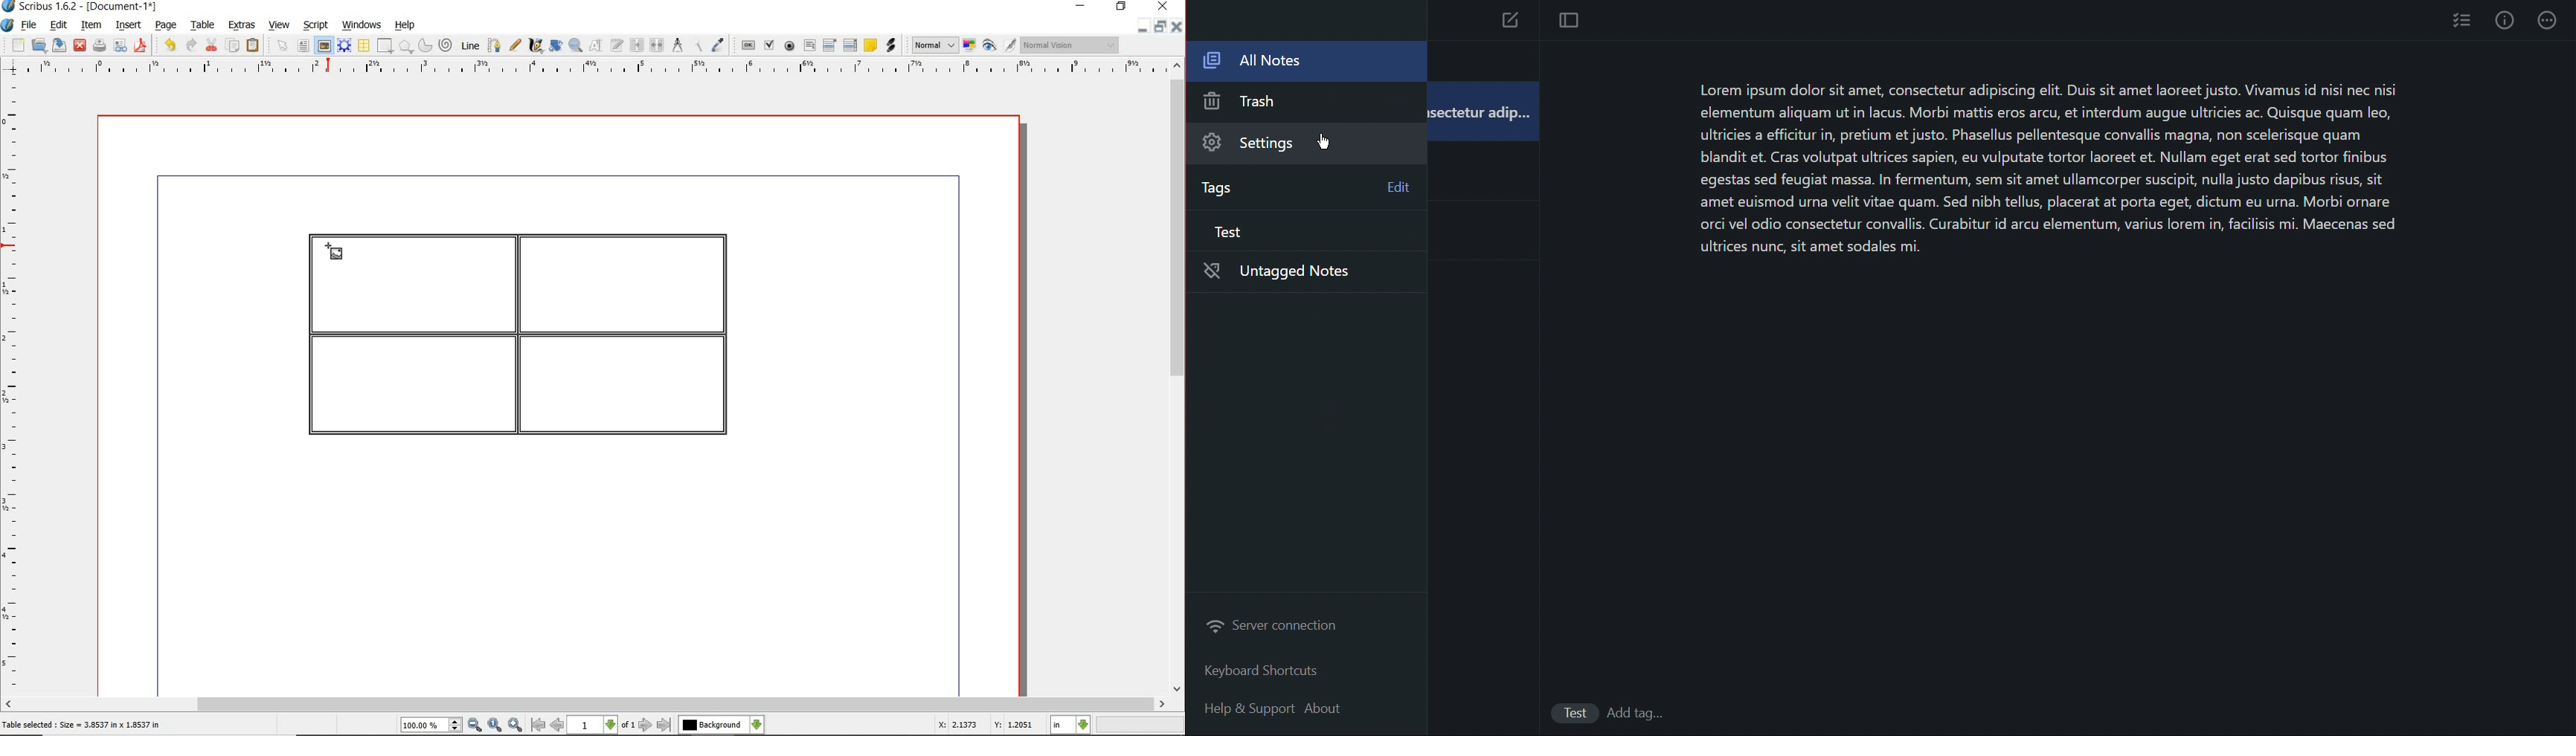 The image size is (2576, 756). I want to click on PDF List Box, so click(850, 45).